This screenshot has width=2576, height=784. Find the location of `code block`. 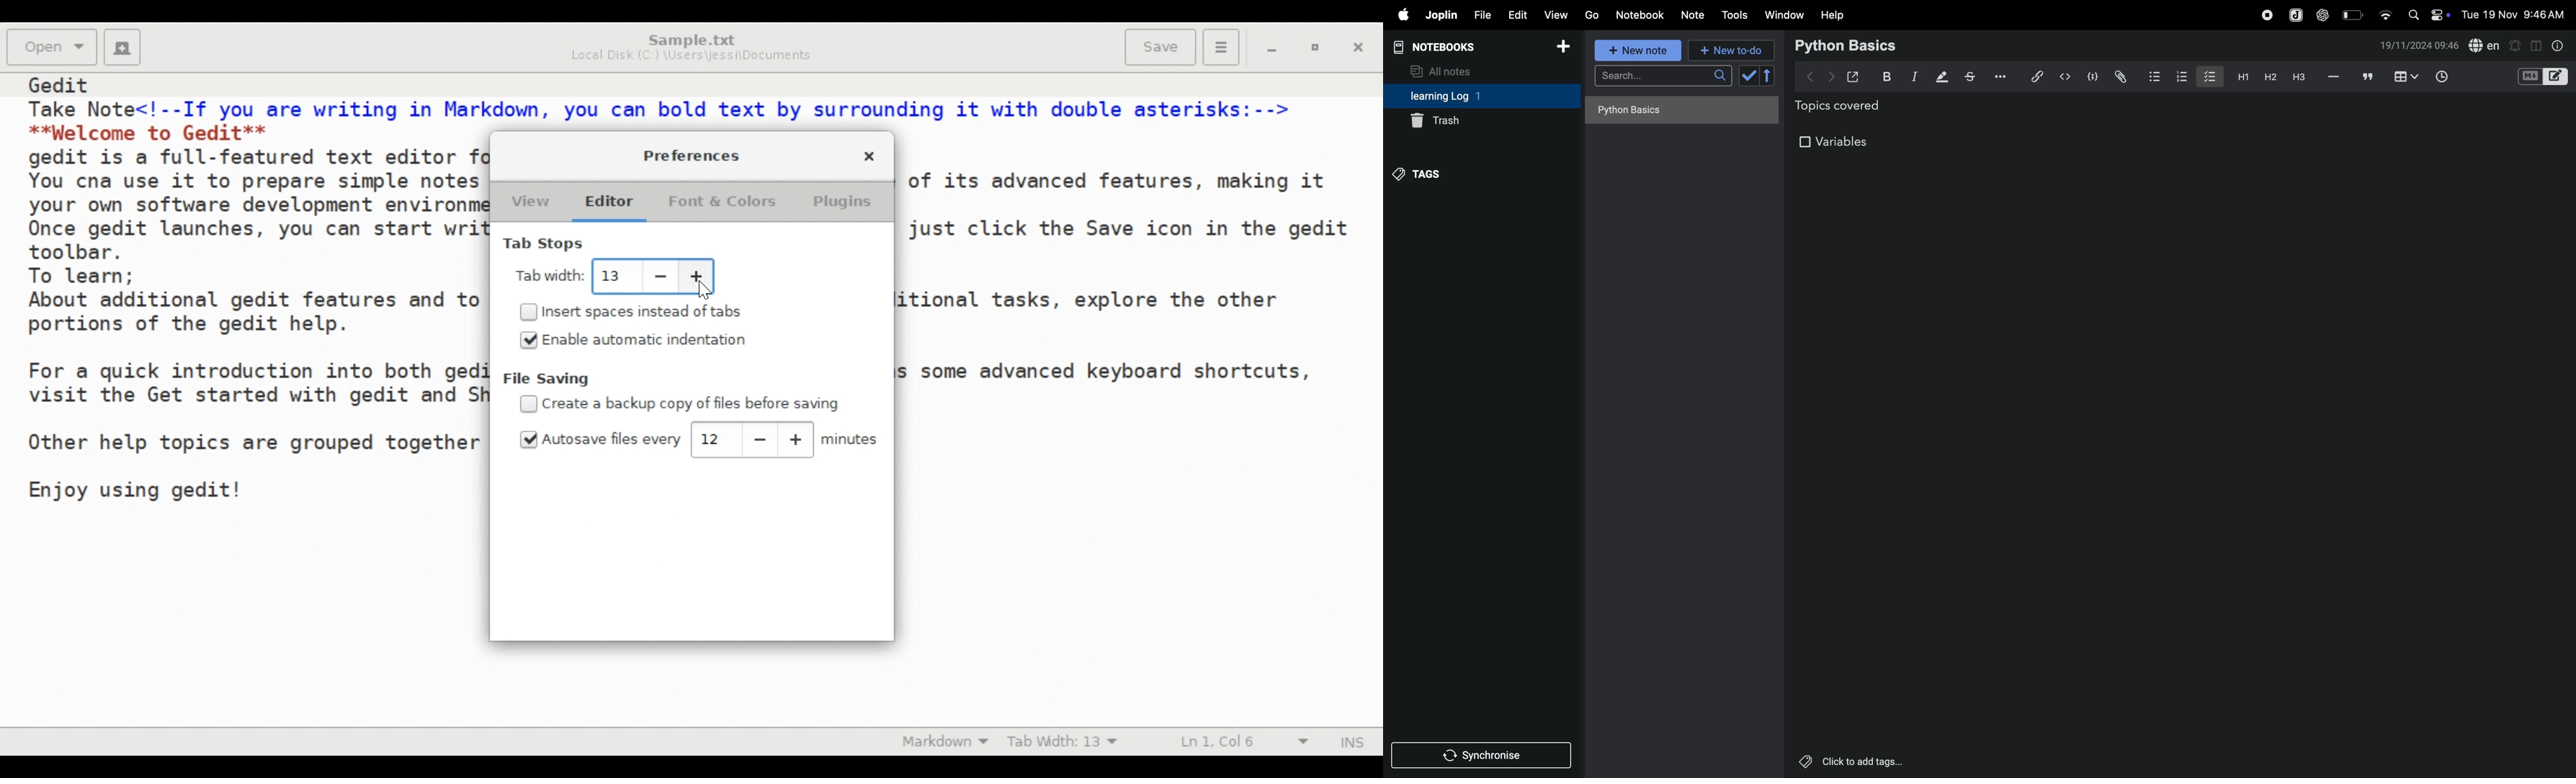

code block is located at coordinates (2542, 78).